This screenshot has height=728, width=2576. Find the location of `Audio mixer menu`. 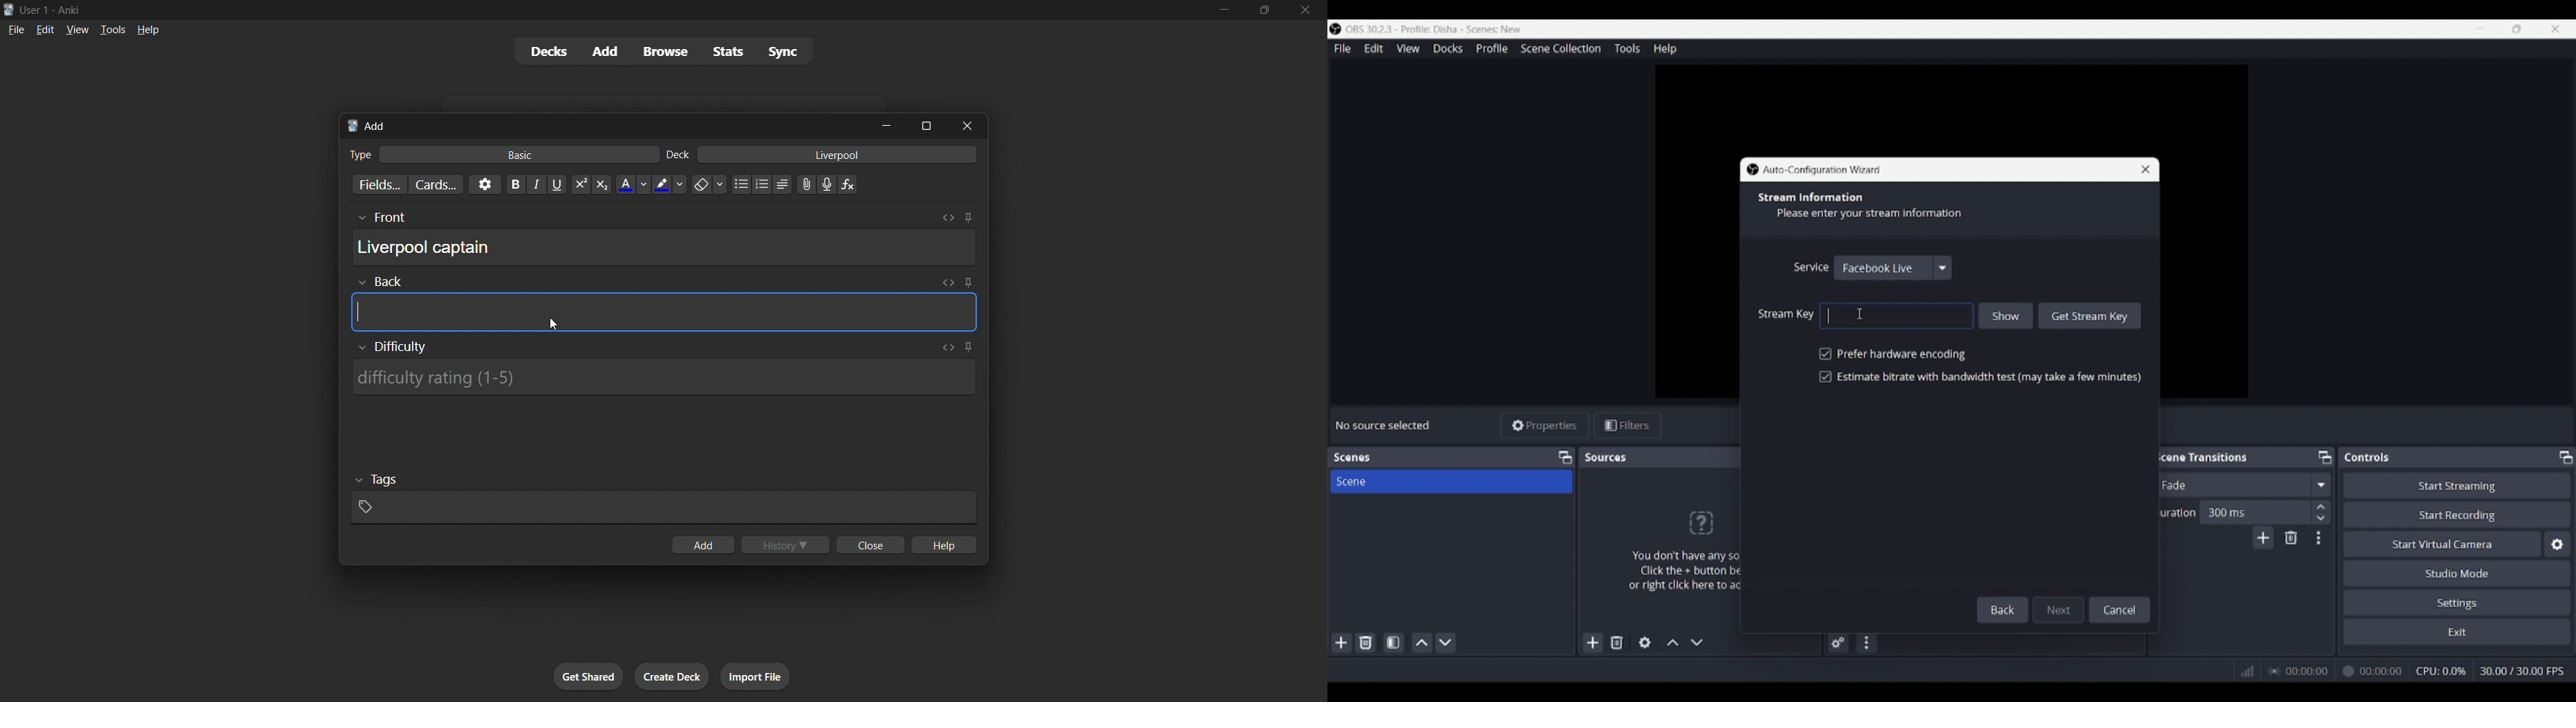

Audio mixer menu is located at coordinates (1866, 643).